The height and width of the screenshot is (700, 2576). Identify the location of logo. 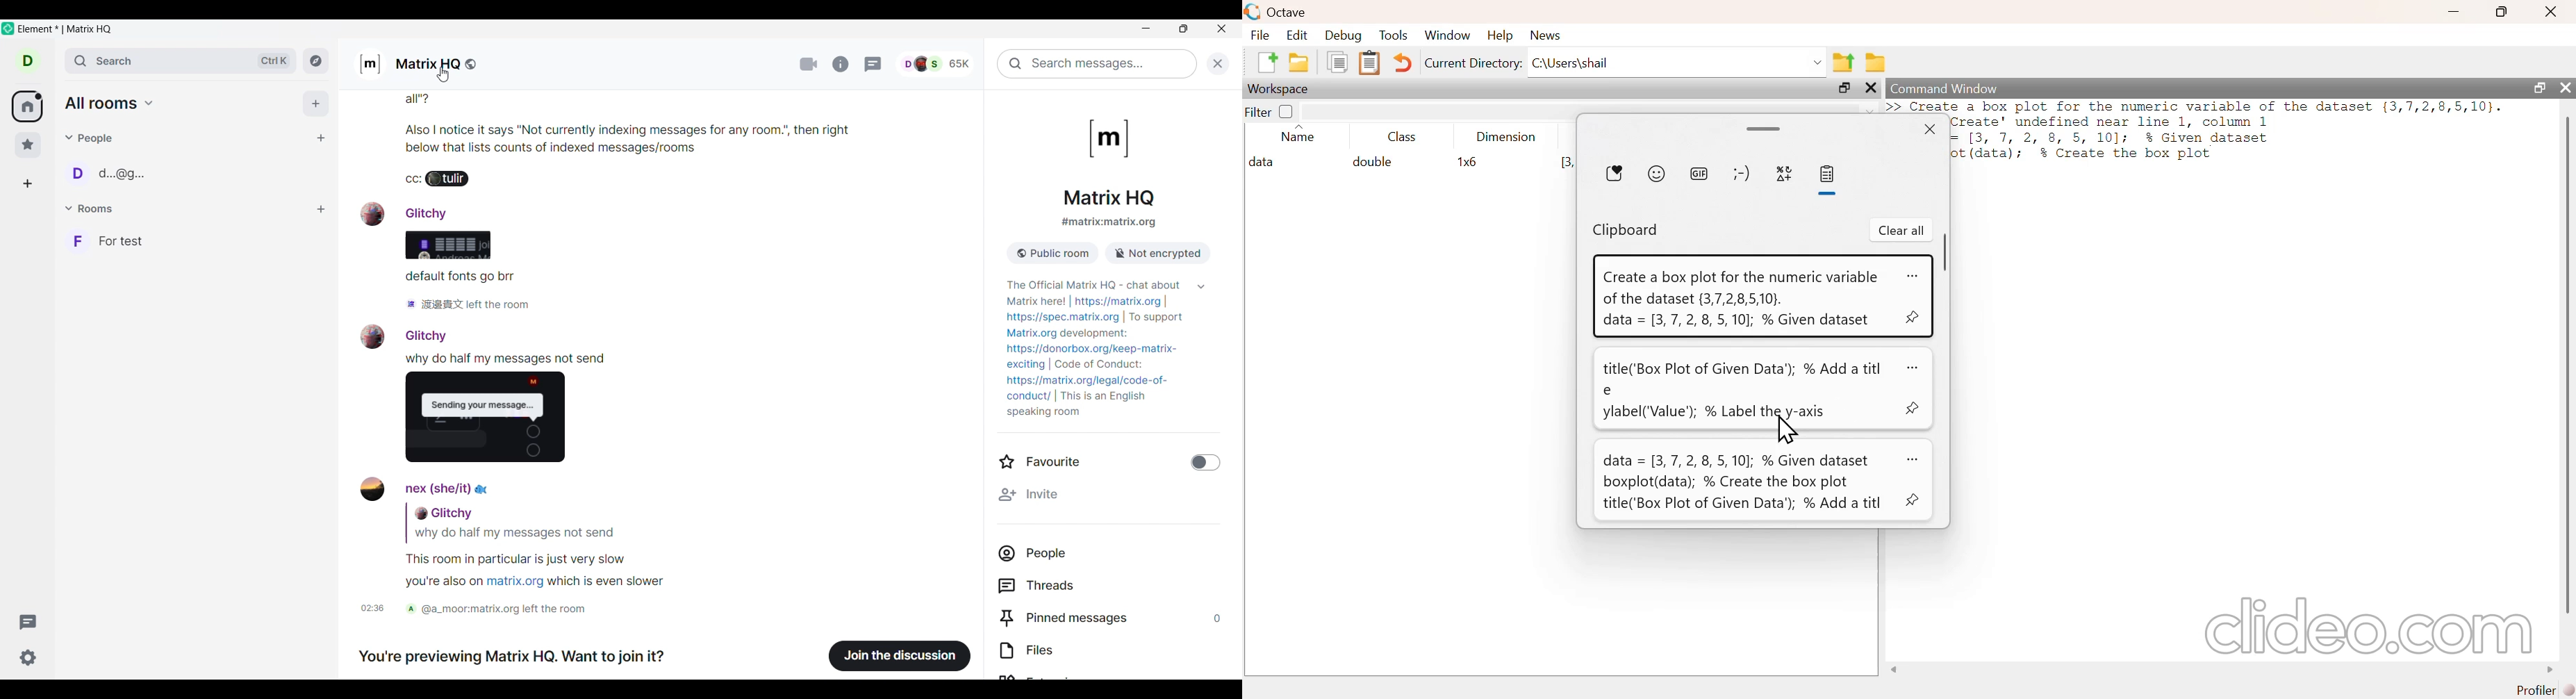
(1251, 11).